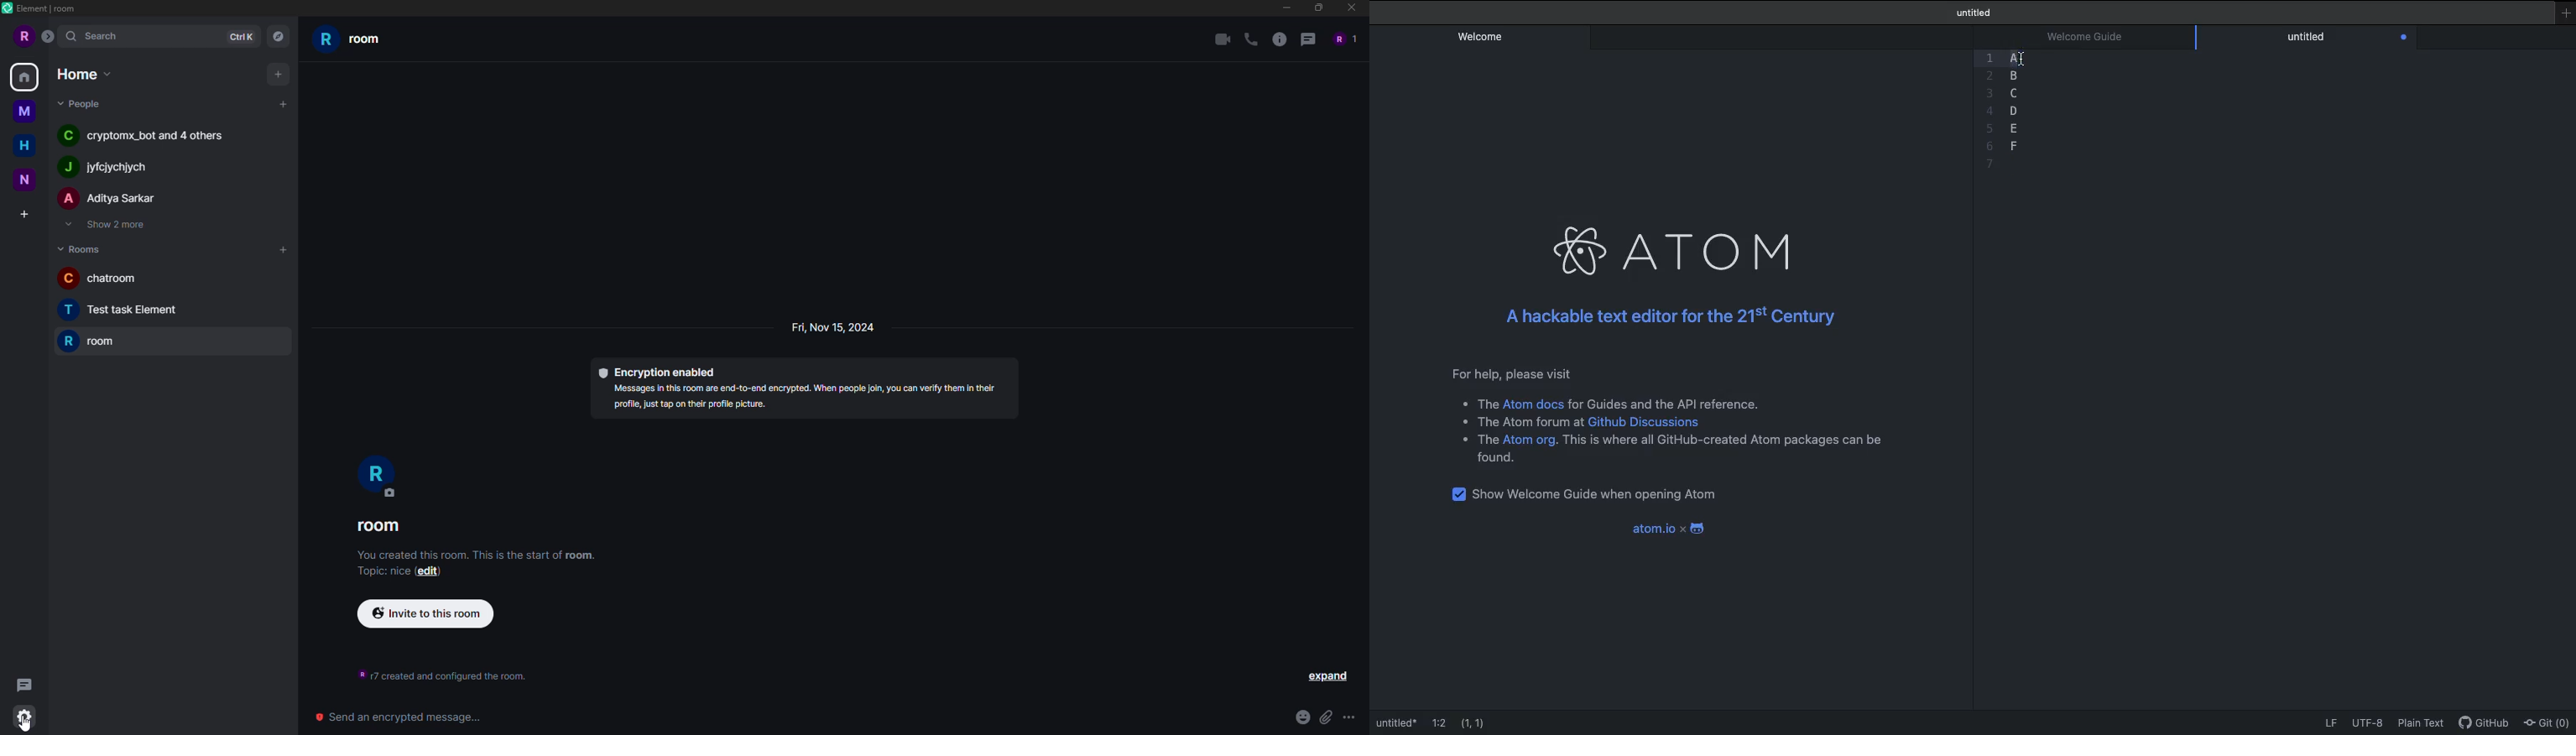 Image resolution: width=2576 pixels, height=756 pixels. I want to click on threads, so click(23, 682).